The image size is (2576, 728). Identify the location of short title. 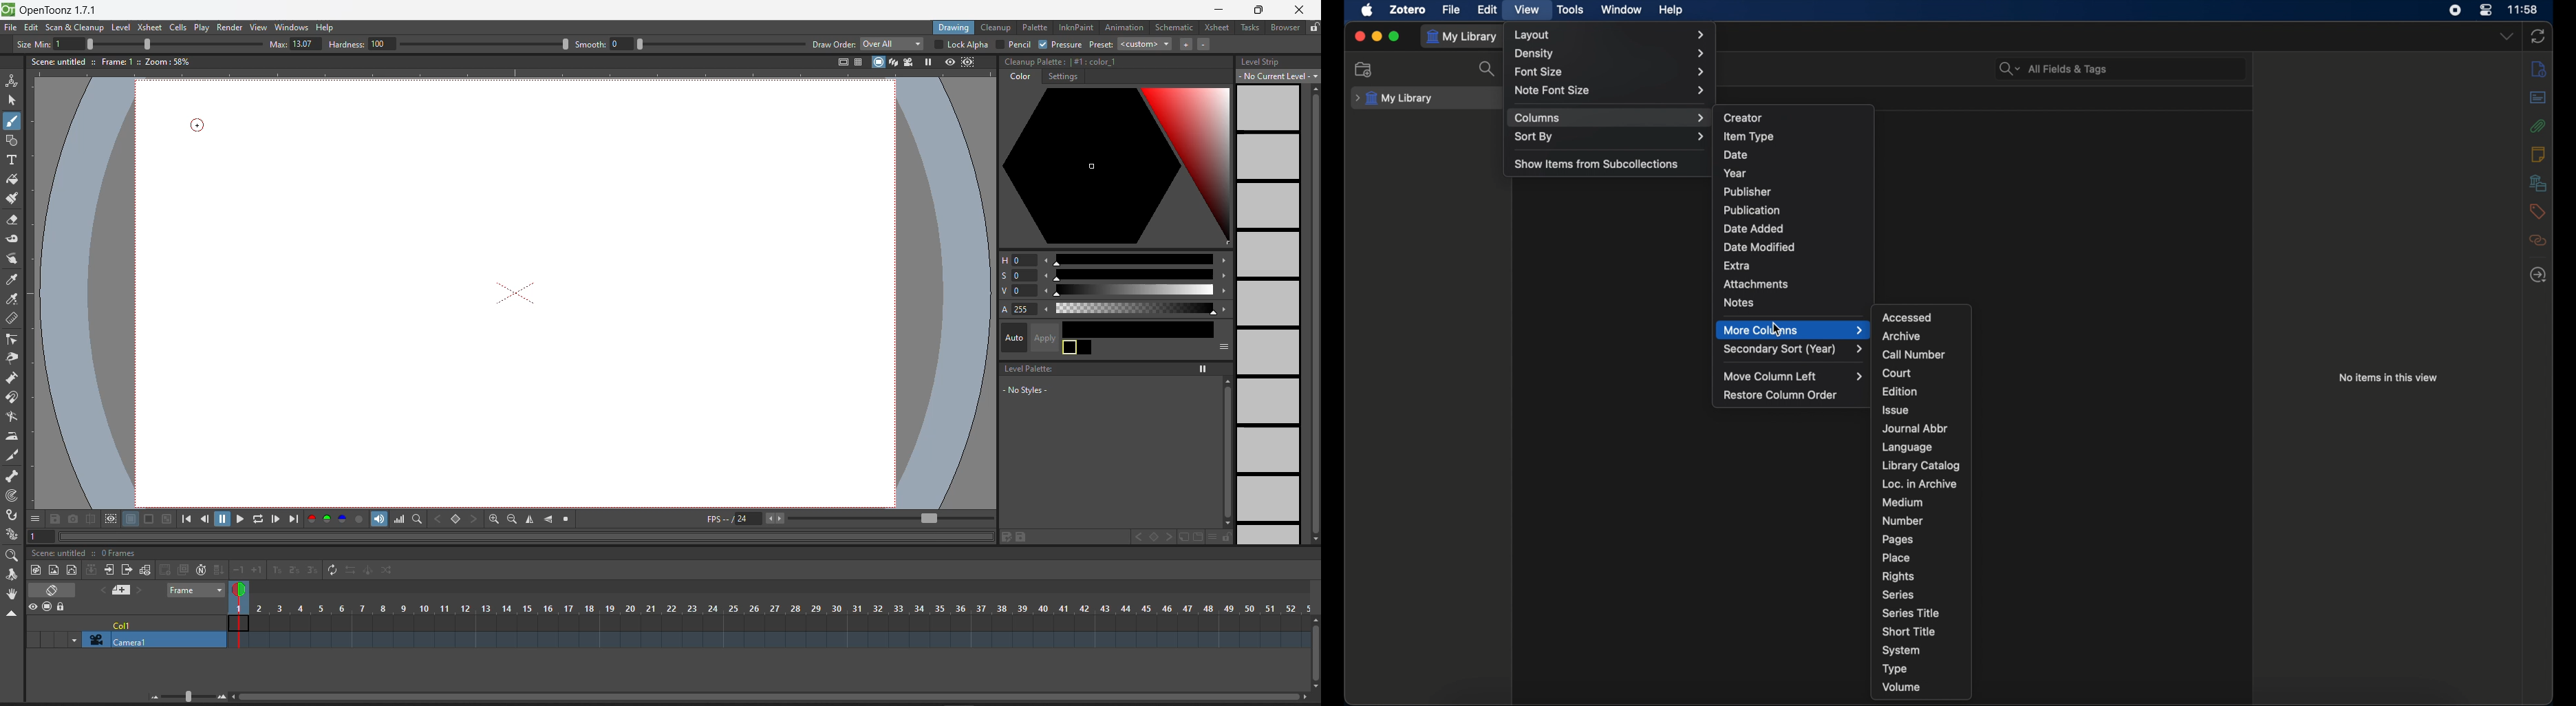
(1907, 631).